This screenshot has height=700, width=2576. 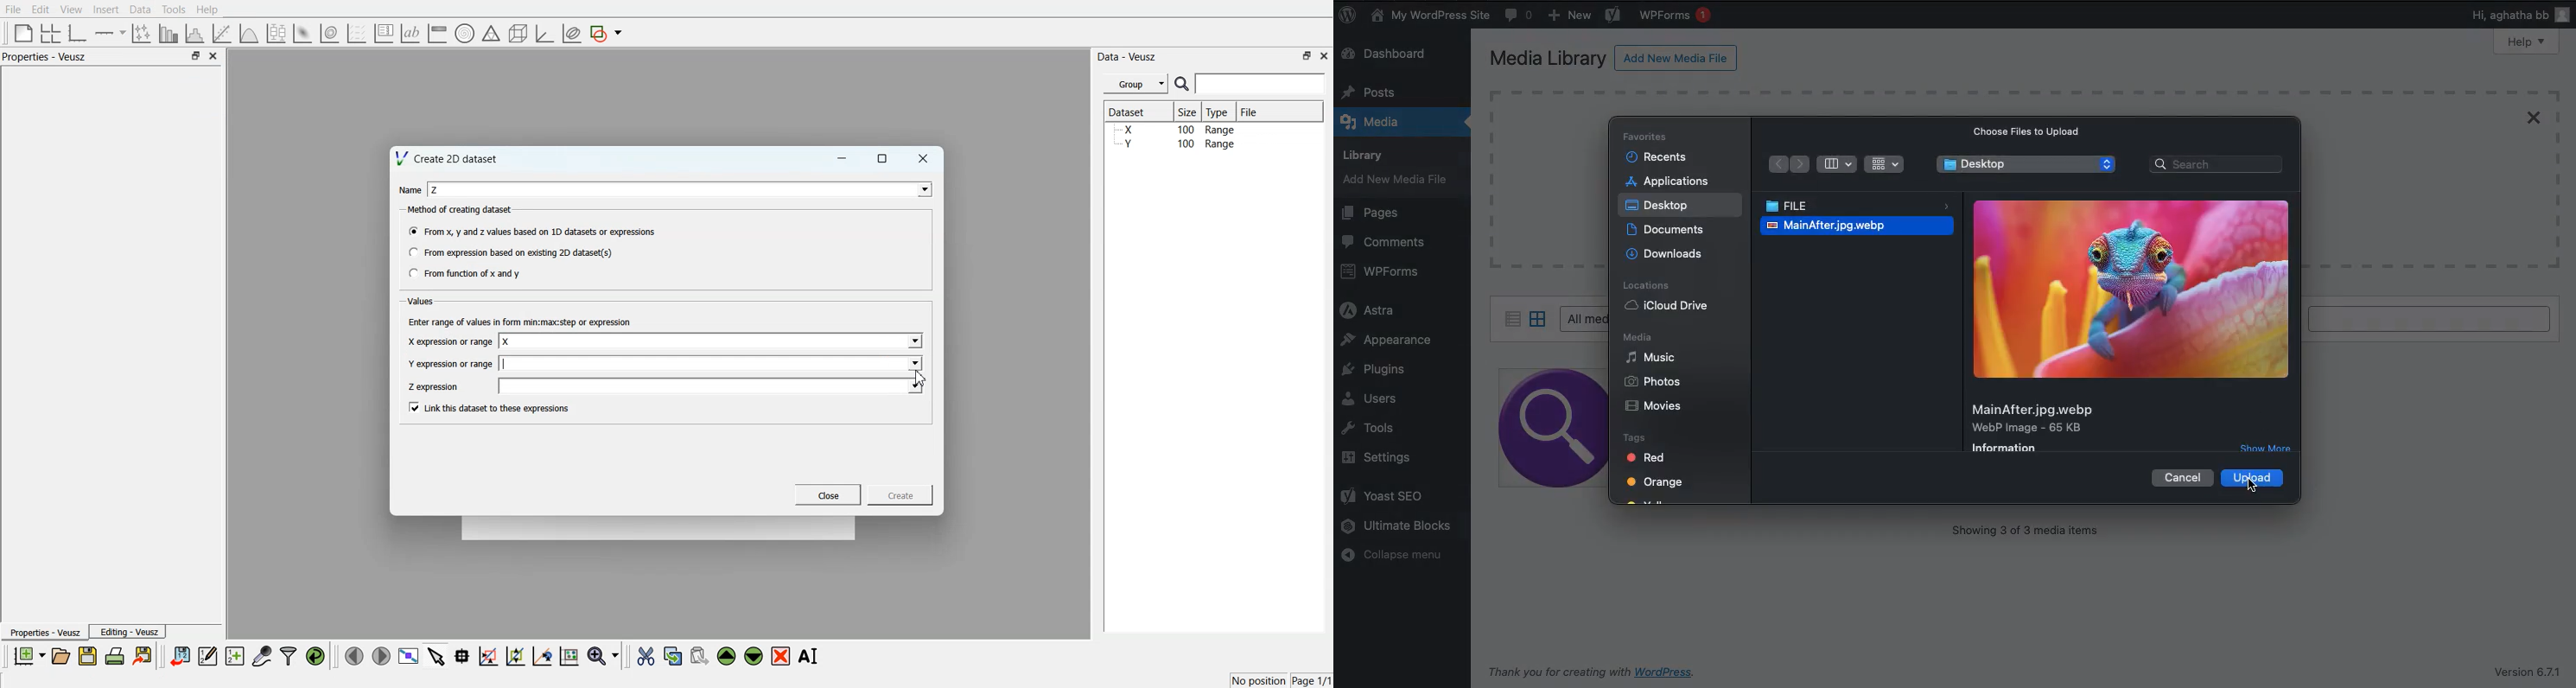 What do you see at coordinates (491, 407) in the screenshot?
I see `il [Link this dataset to these expressions` at bounding box center [491, 407].